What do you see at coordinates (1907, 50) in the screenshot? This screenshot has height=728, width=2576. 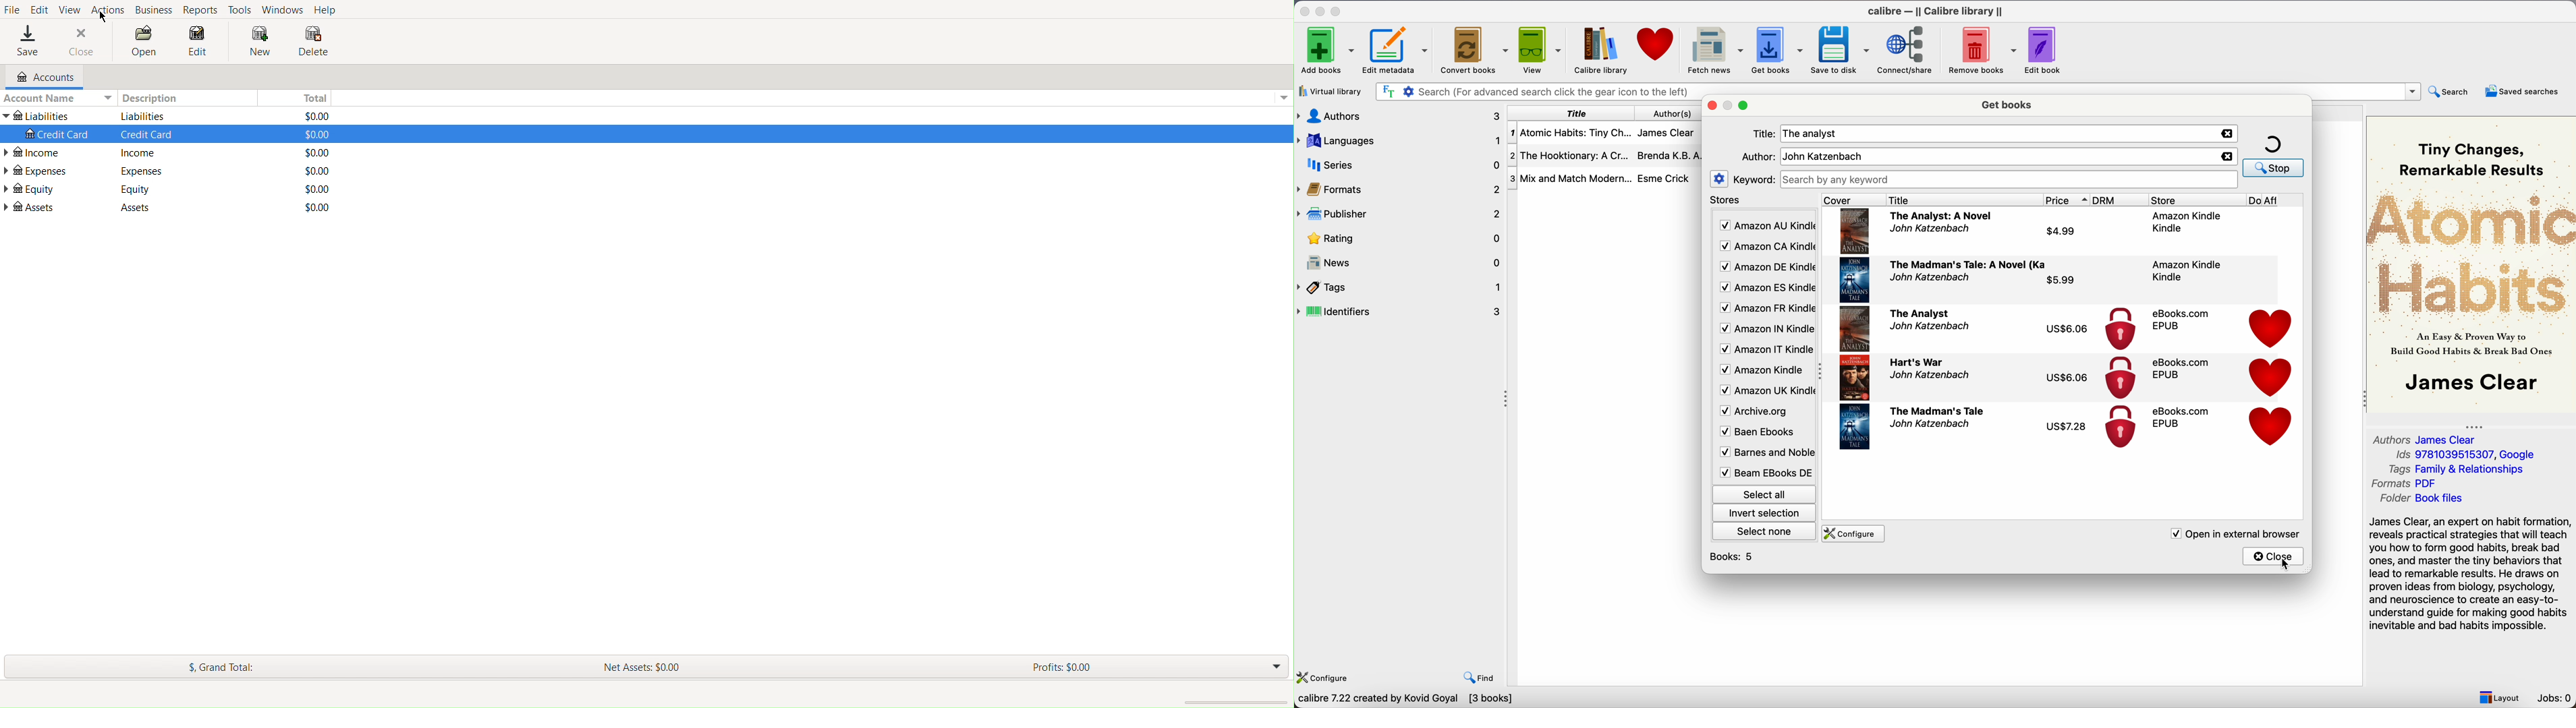 I see `connect/share` at bounding box center [1907, 50].